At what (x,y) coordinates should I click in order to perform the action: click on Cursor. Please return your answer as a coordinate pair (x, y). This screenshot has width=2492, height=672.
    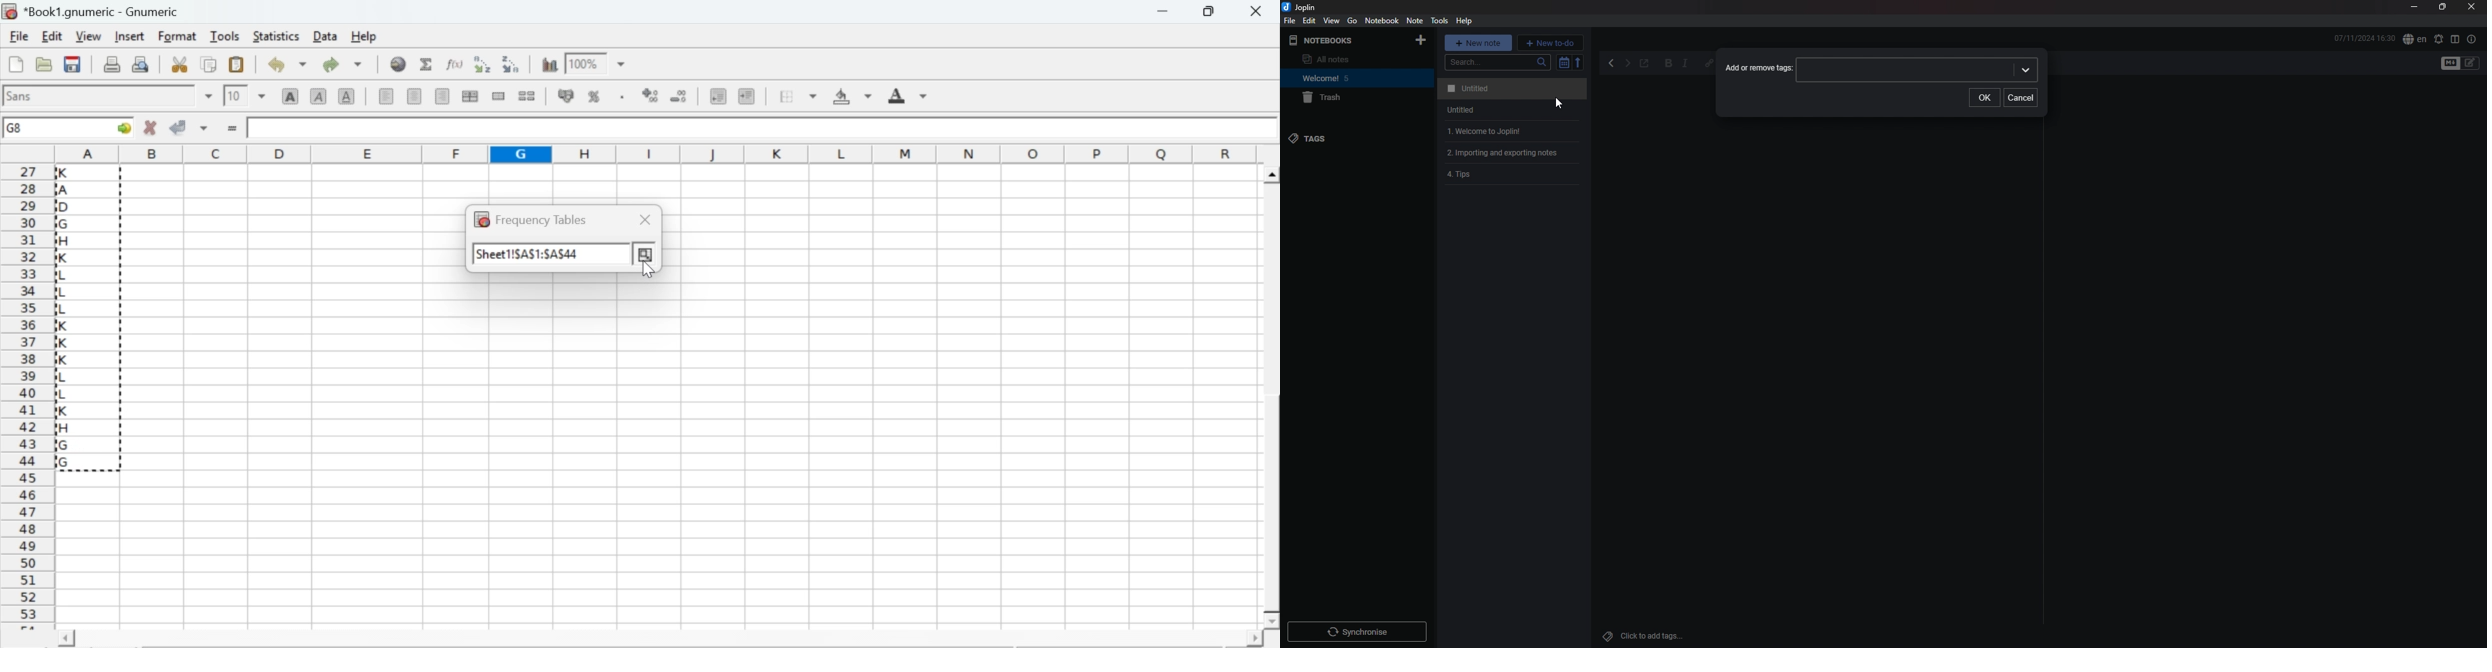
    Looking at the image, I should click on (1557, 103).